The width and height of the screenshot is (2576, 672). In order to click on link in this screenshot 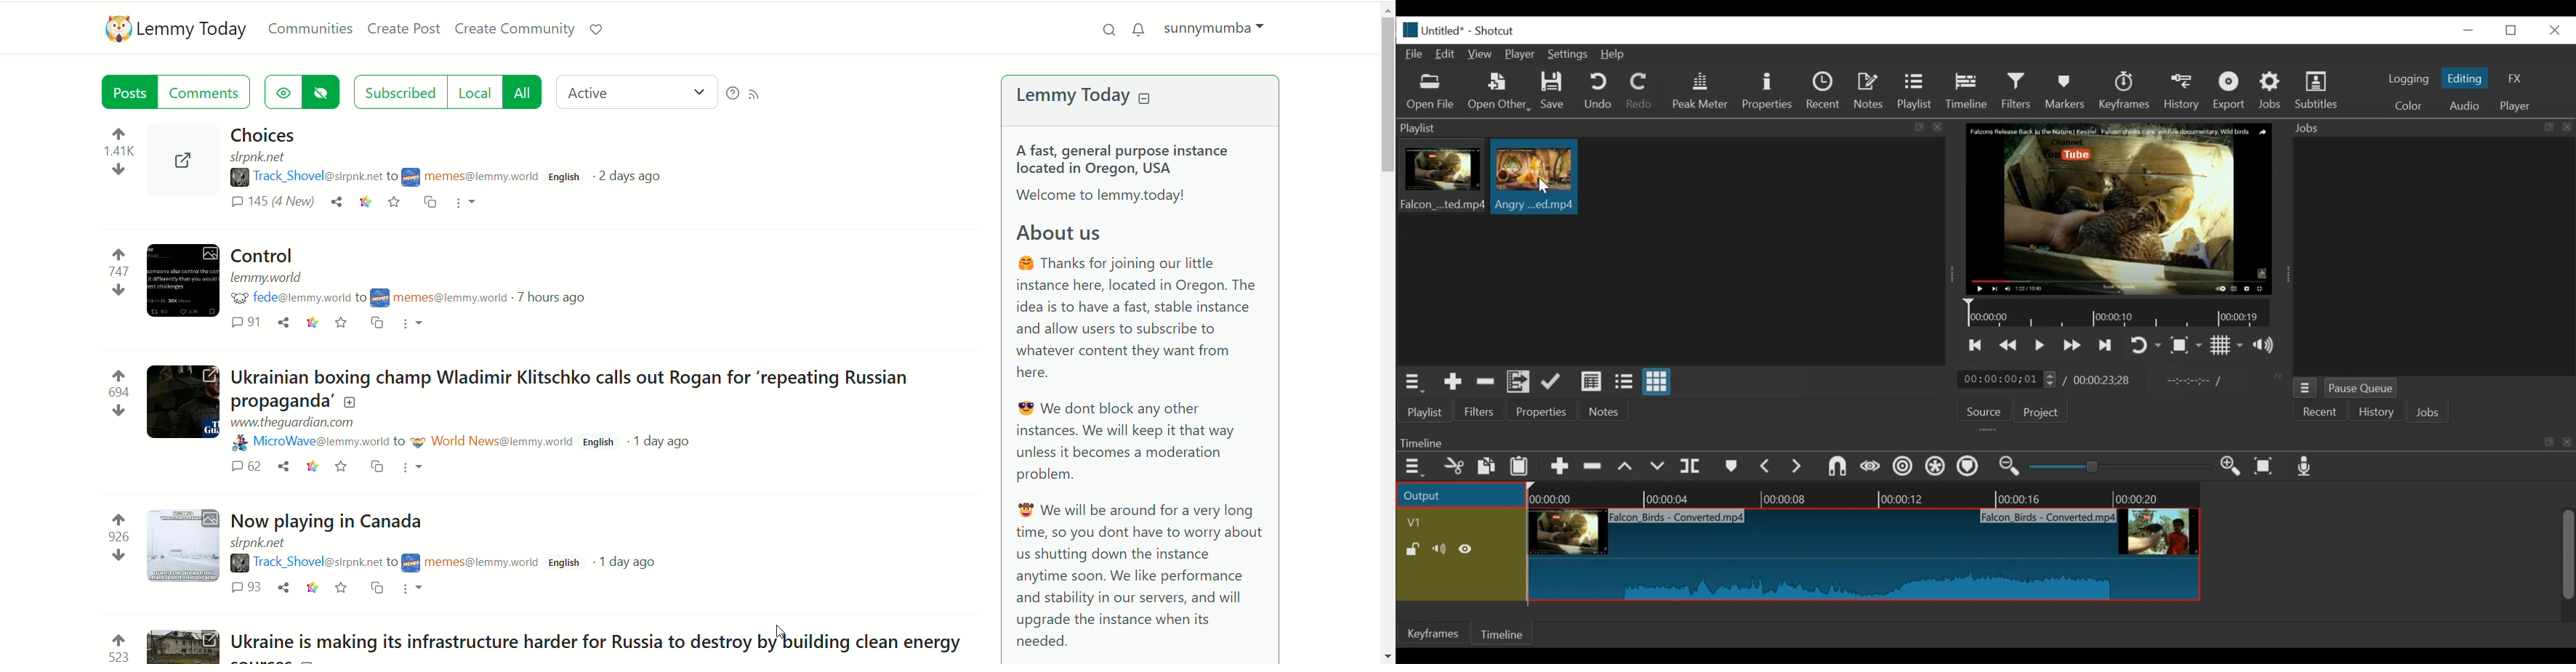, I will do `click(313, 466)`.